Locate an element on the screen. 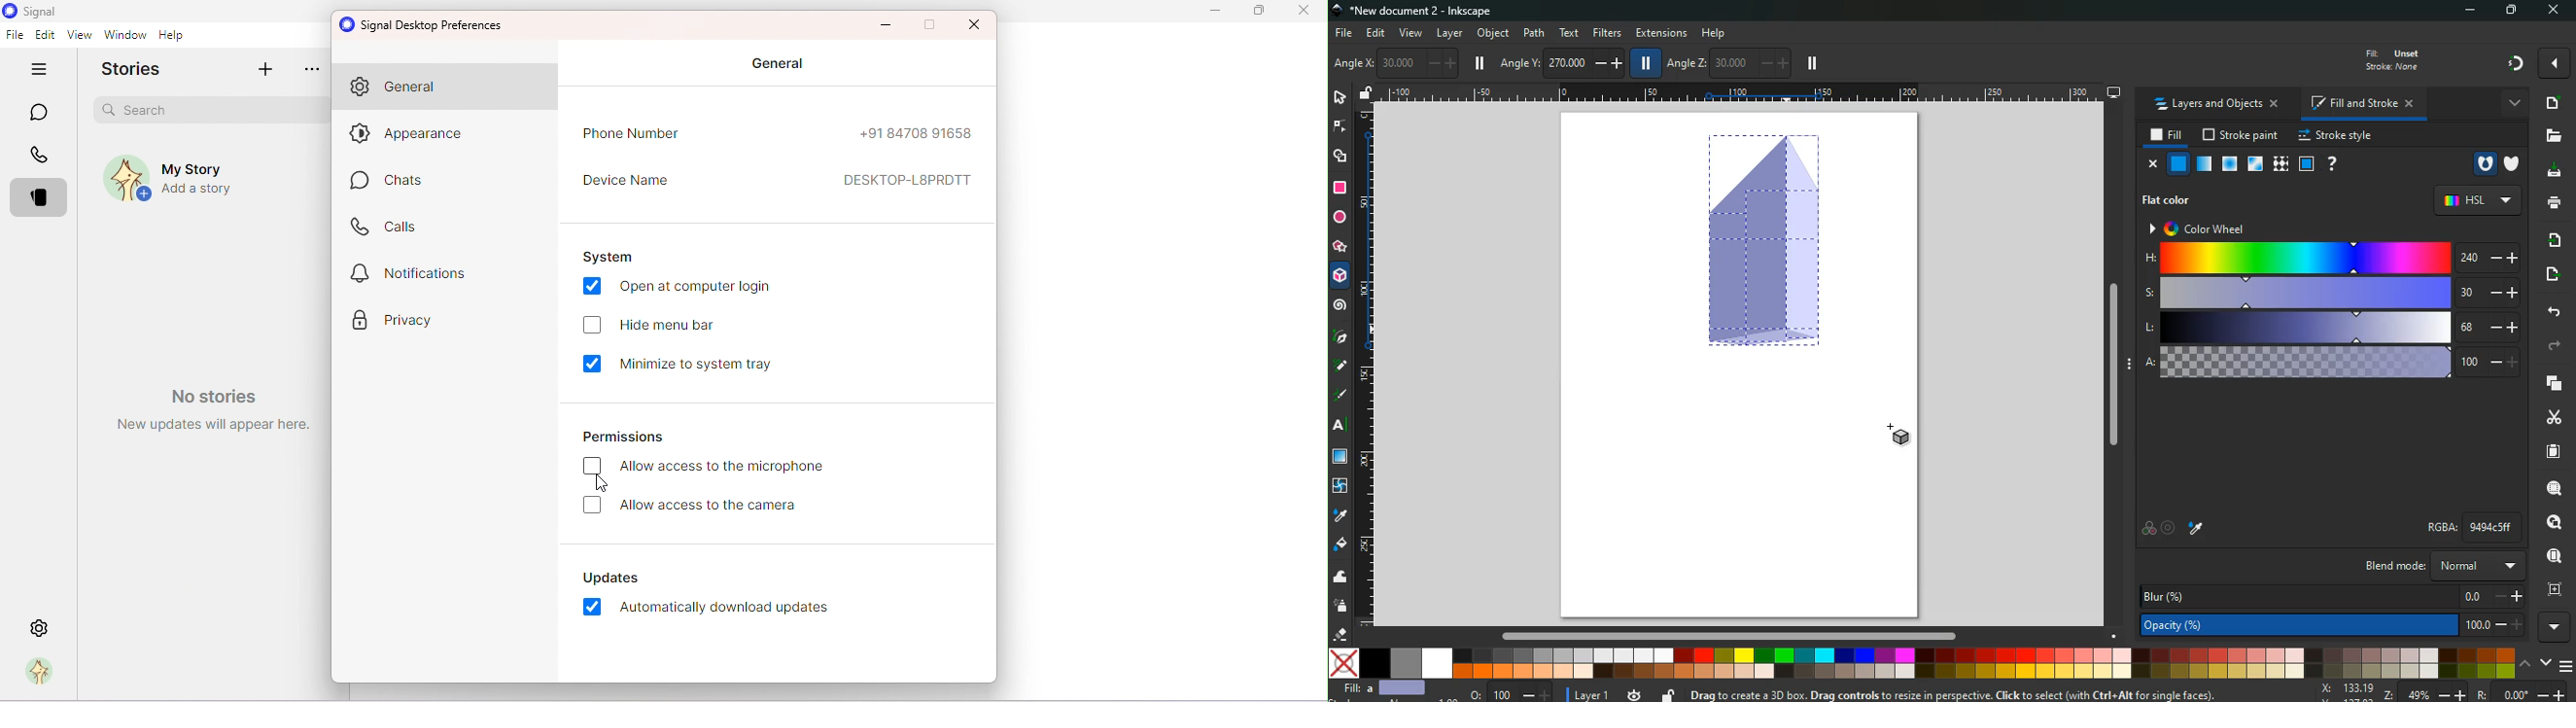 The width and height of the screenshot is (2576, 728). down is located at coordinates (2547, 664).